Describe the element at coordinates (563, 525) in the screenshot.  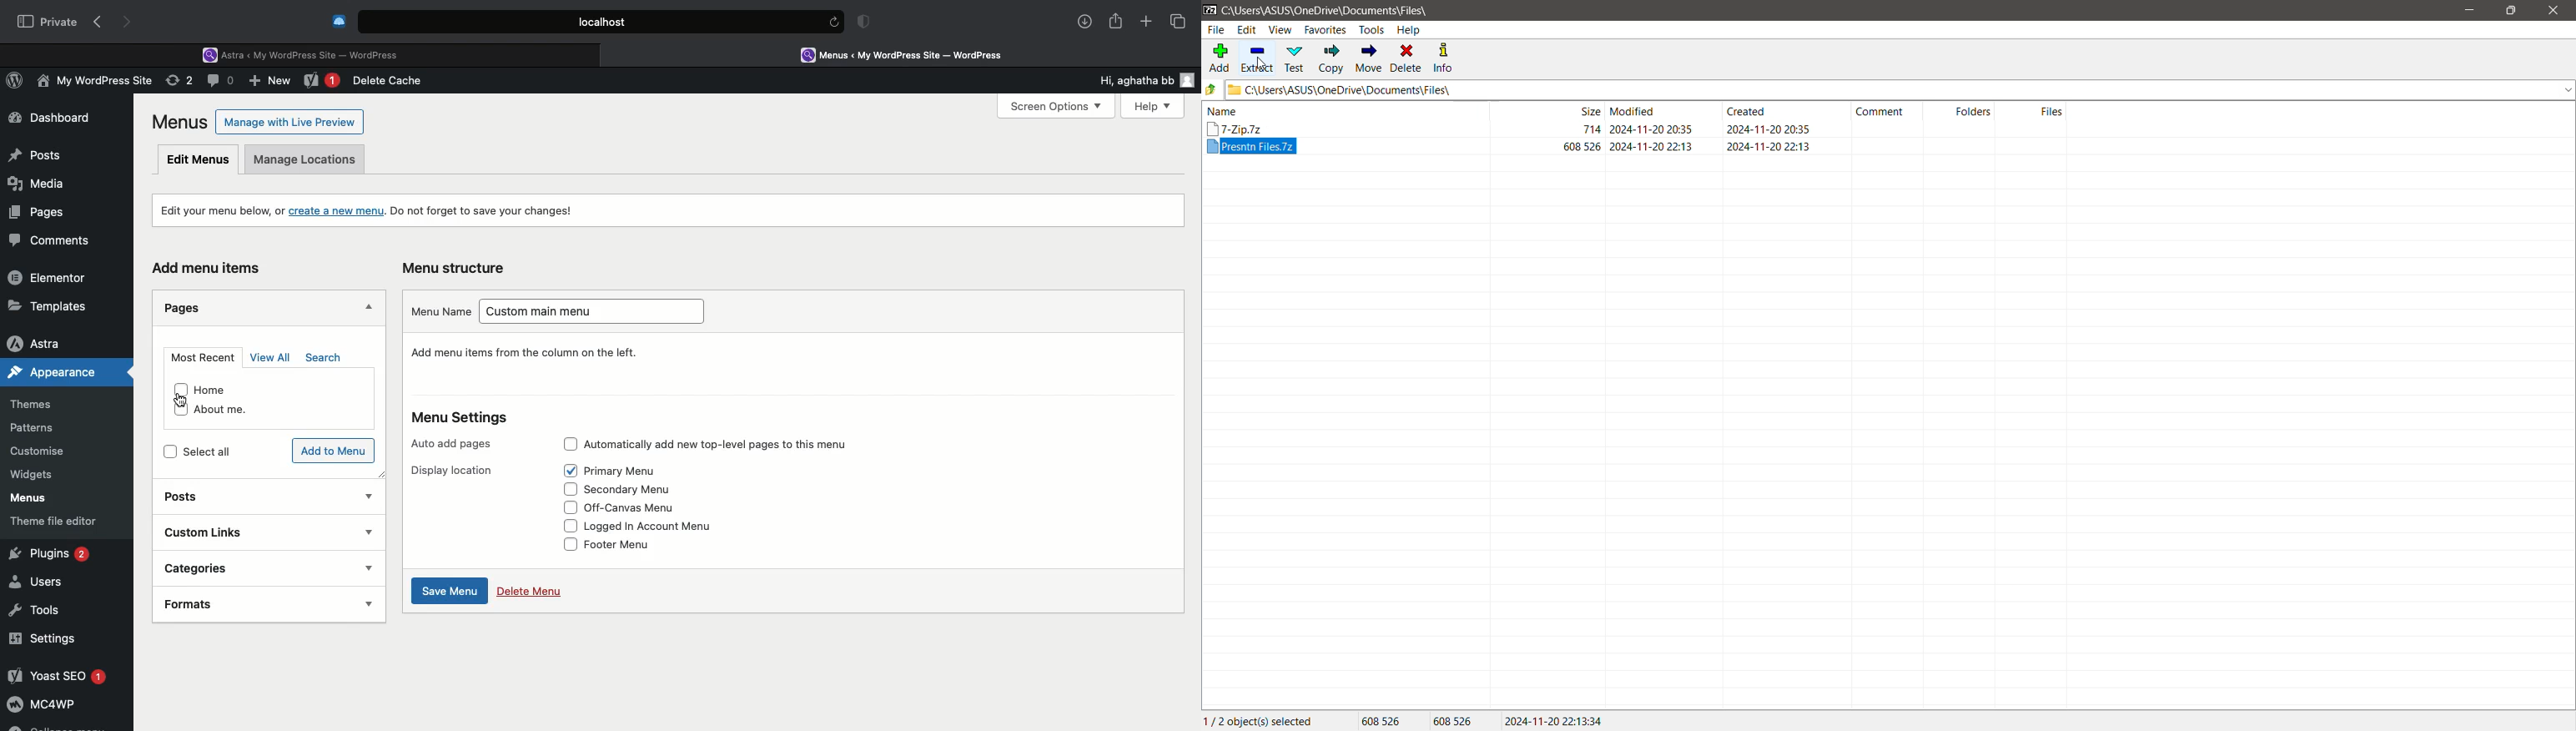
I see `Check box` at that location.